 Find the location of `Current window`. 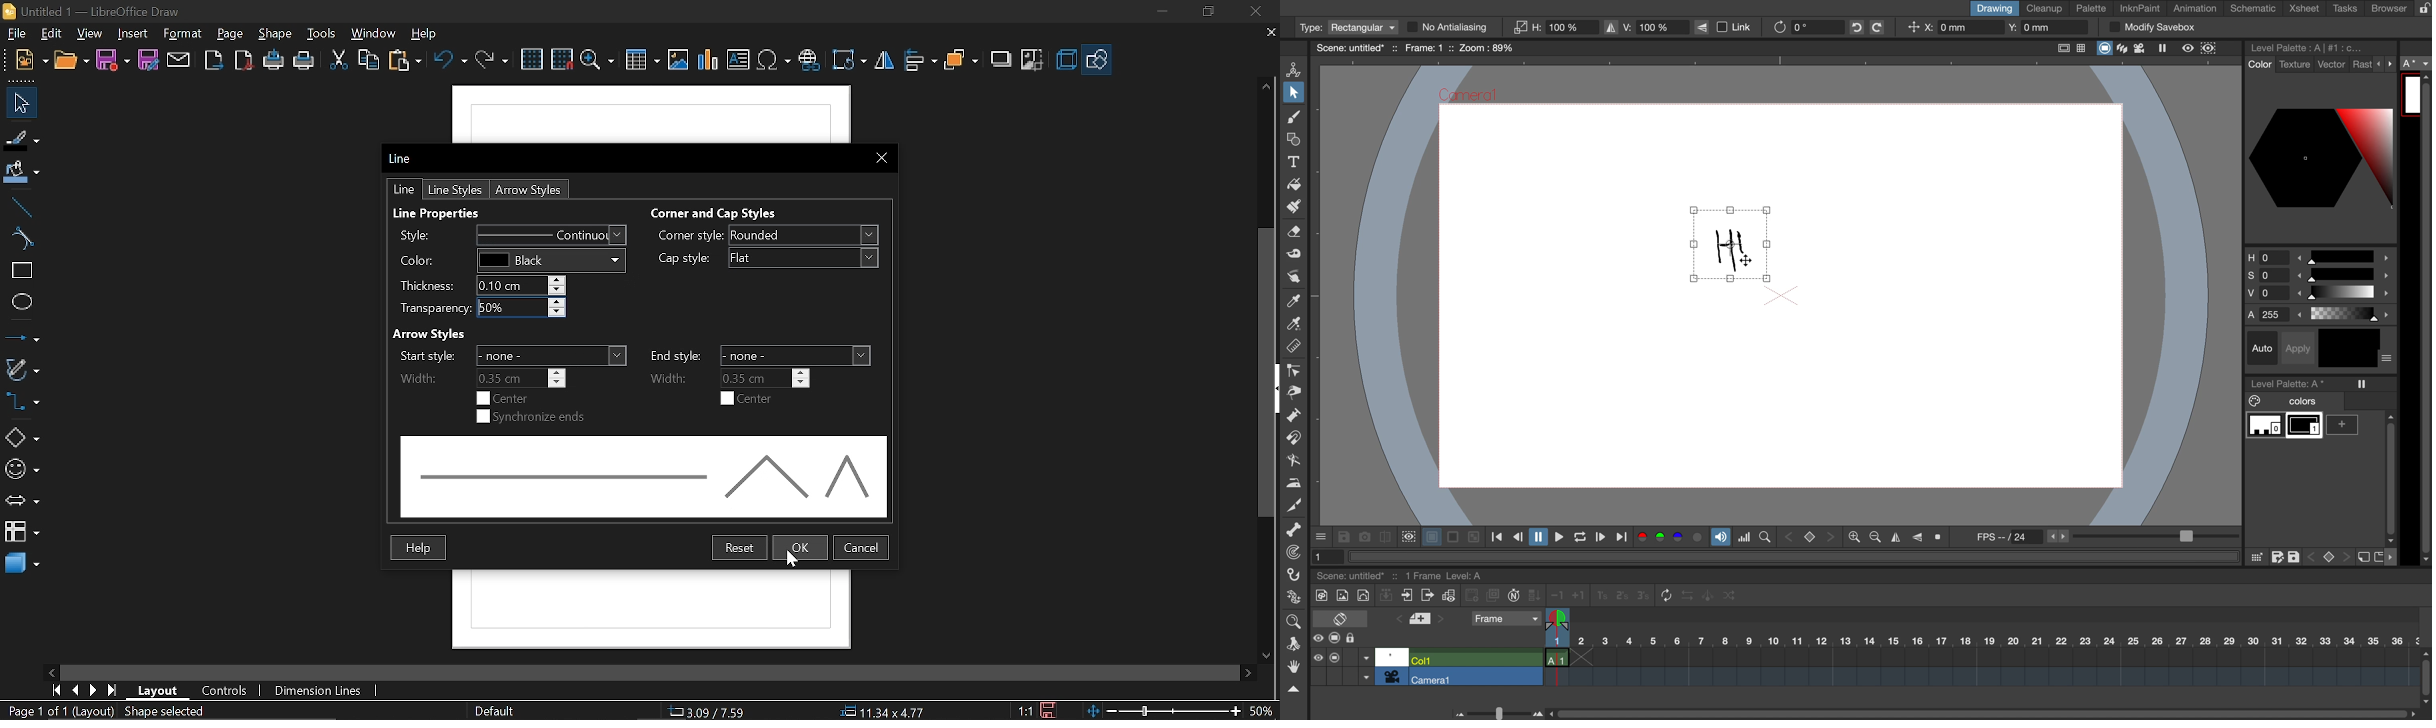

Current window is located at coordinates (402, 160).